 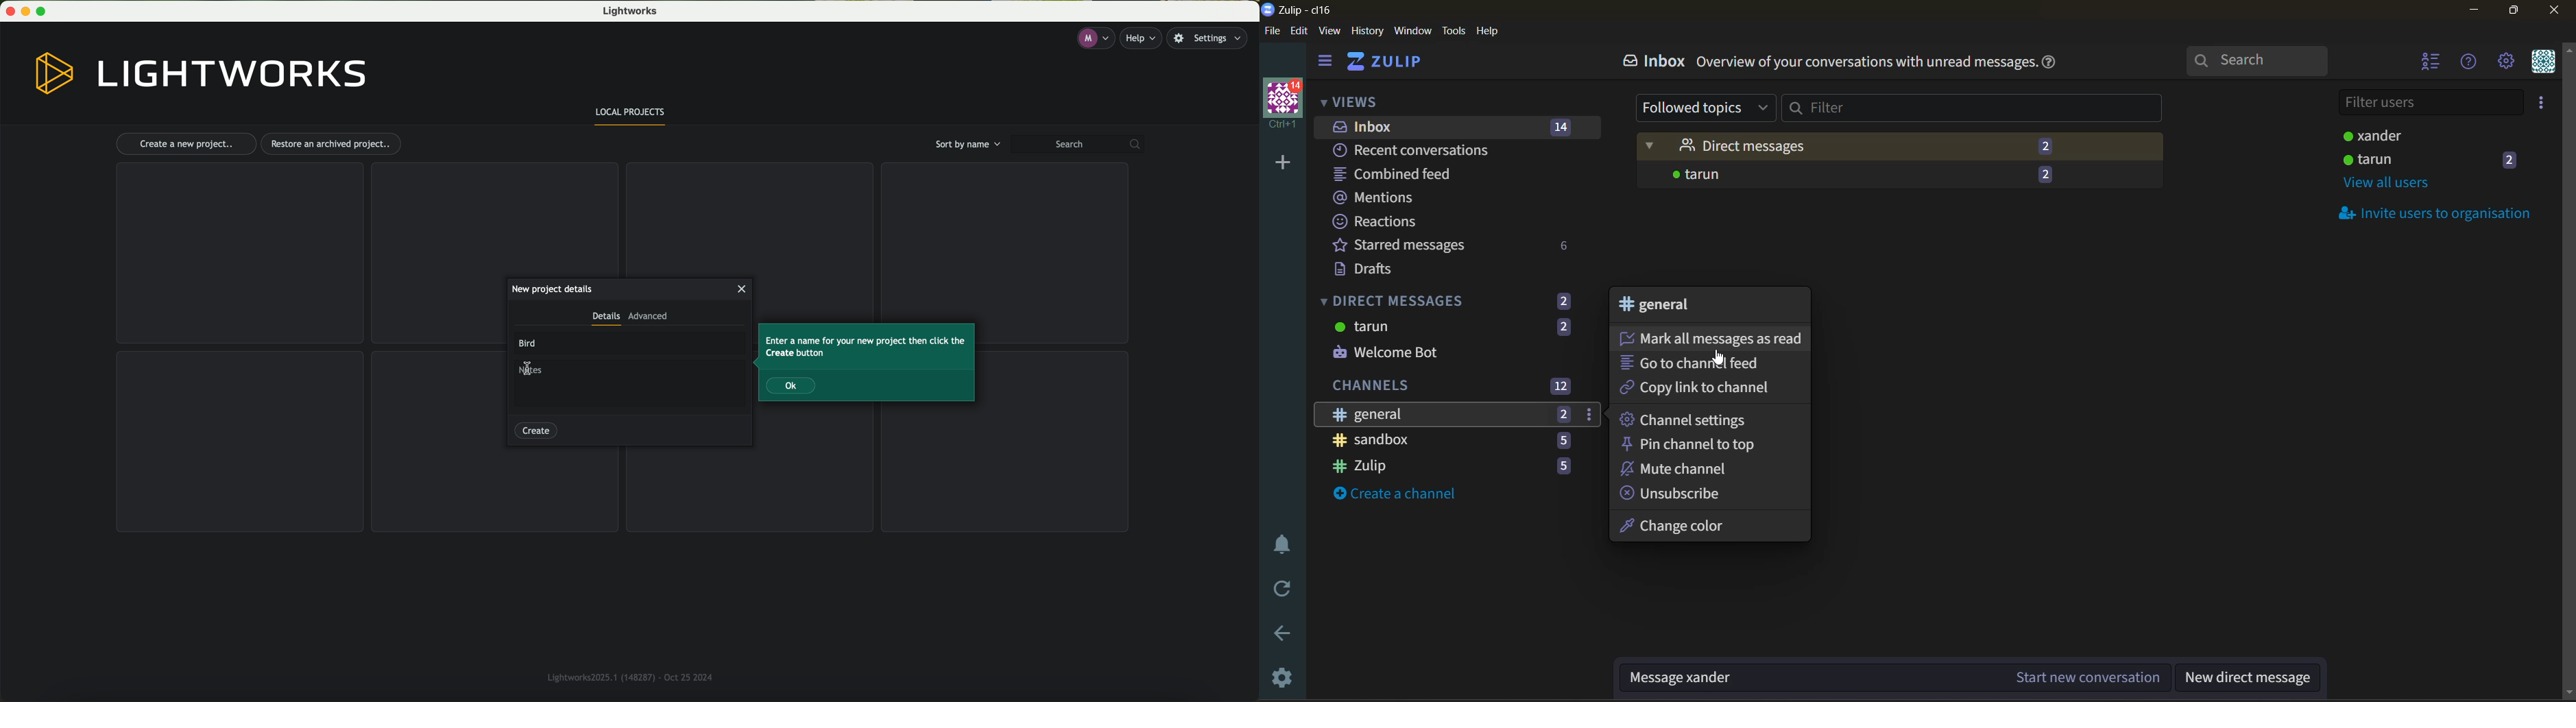 I want to click on tarun -2 (messages), so click(x=1900, y=178).